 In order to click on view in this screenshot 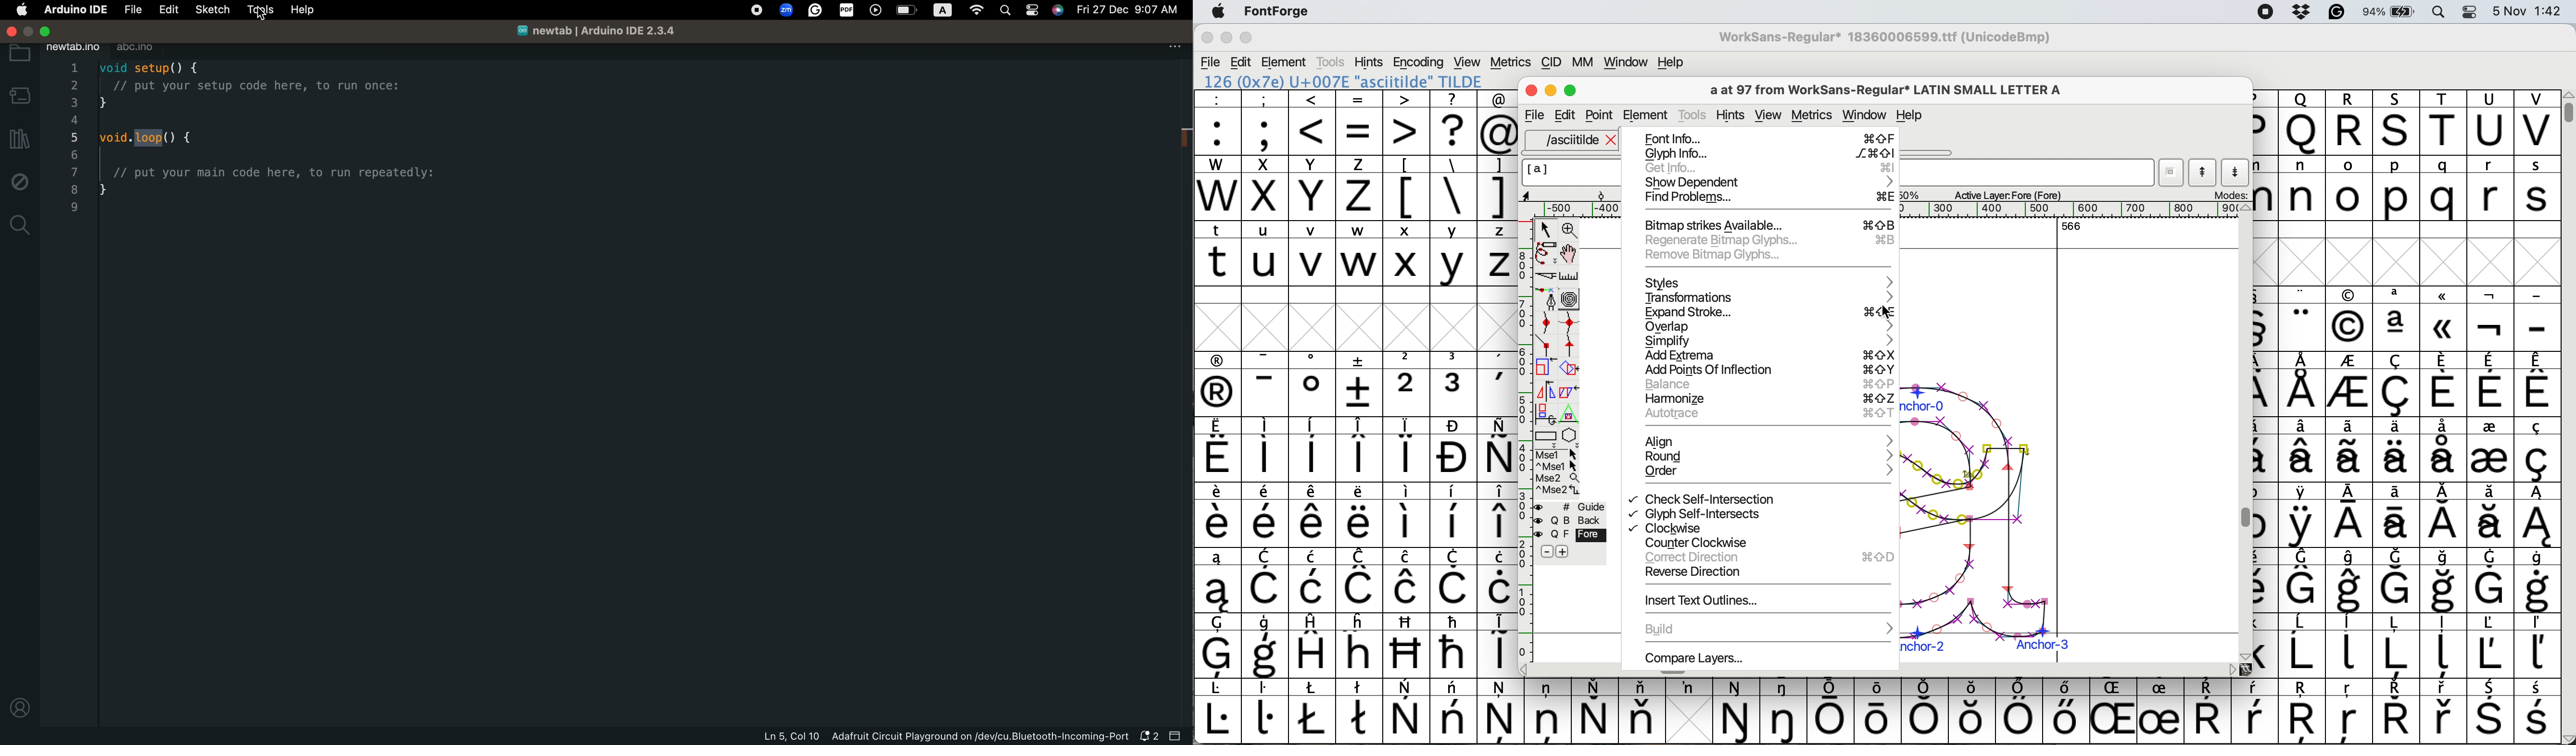, I will do `click(1465, 61)`.